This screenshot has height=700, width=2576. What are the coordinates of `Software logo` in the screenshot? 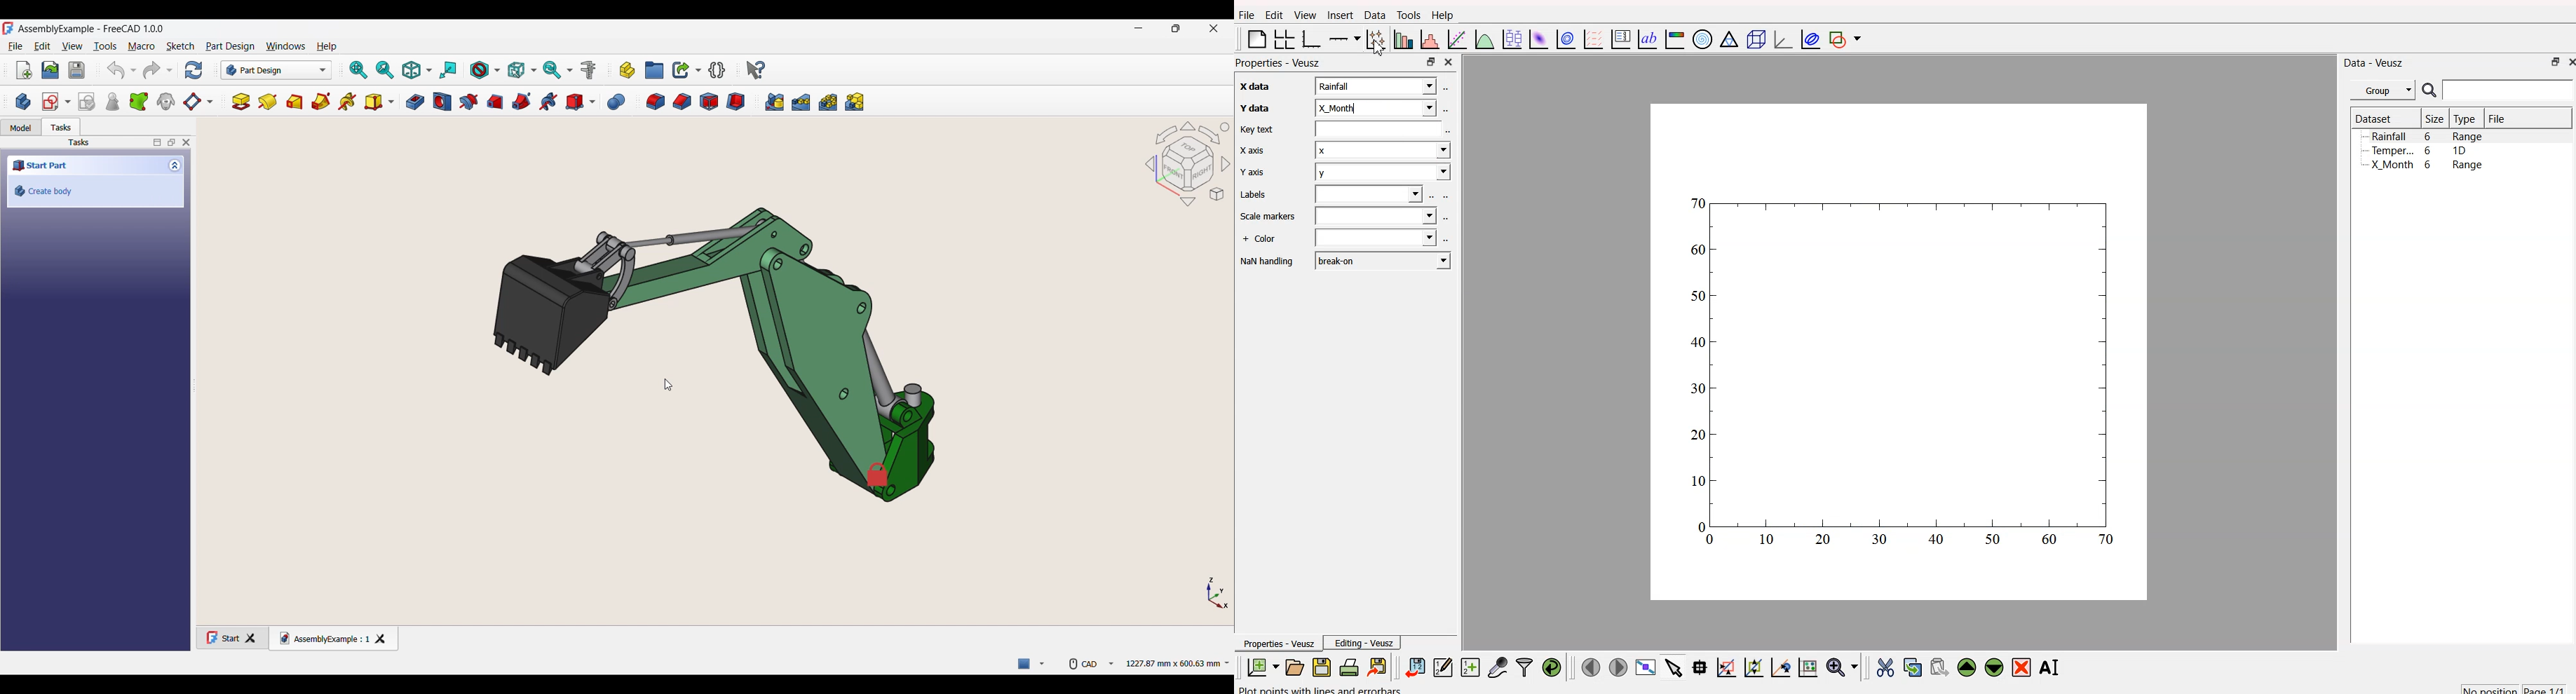 It's located at (8, 28).